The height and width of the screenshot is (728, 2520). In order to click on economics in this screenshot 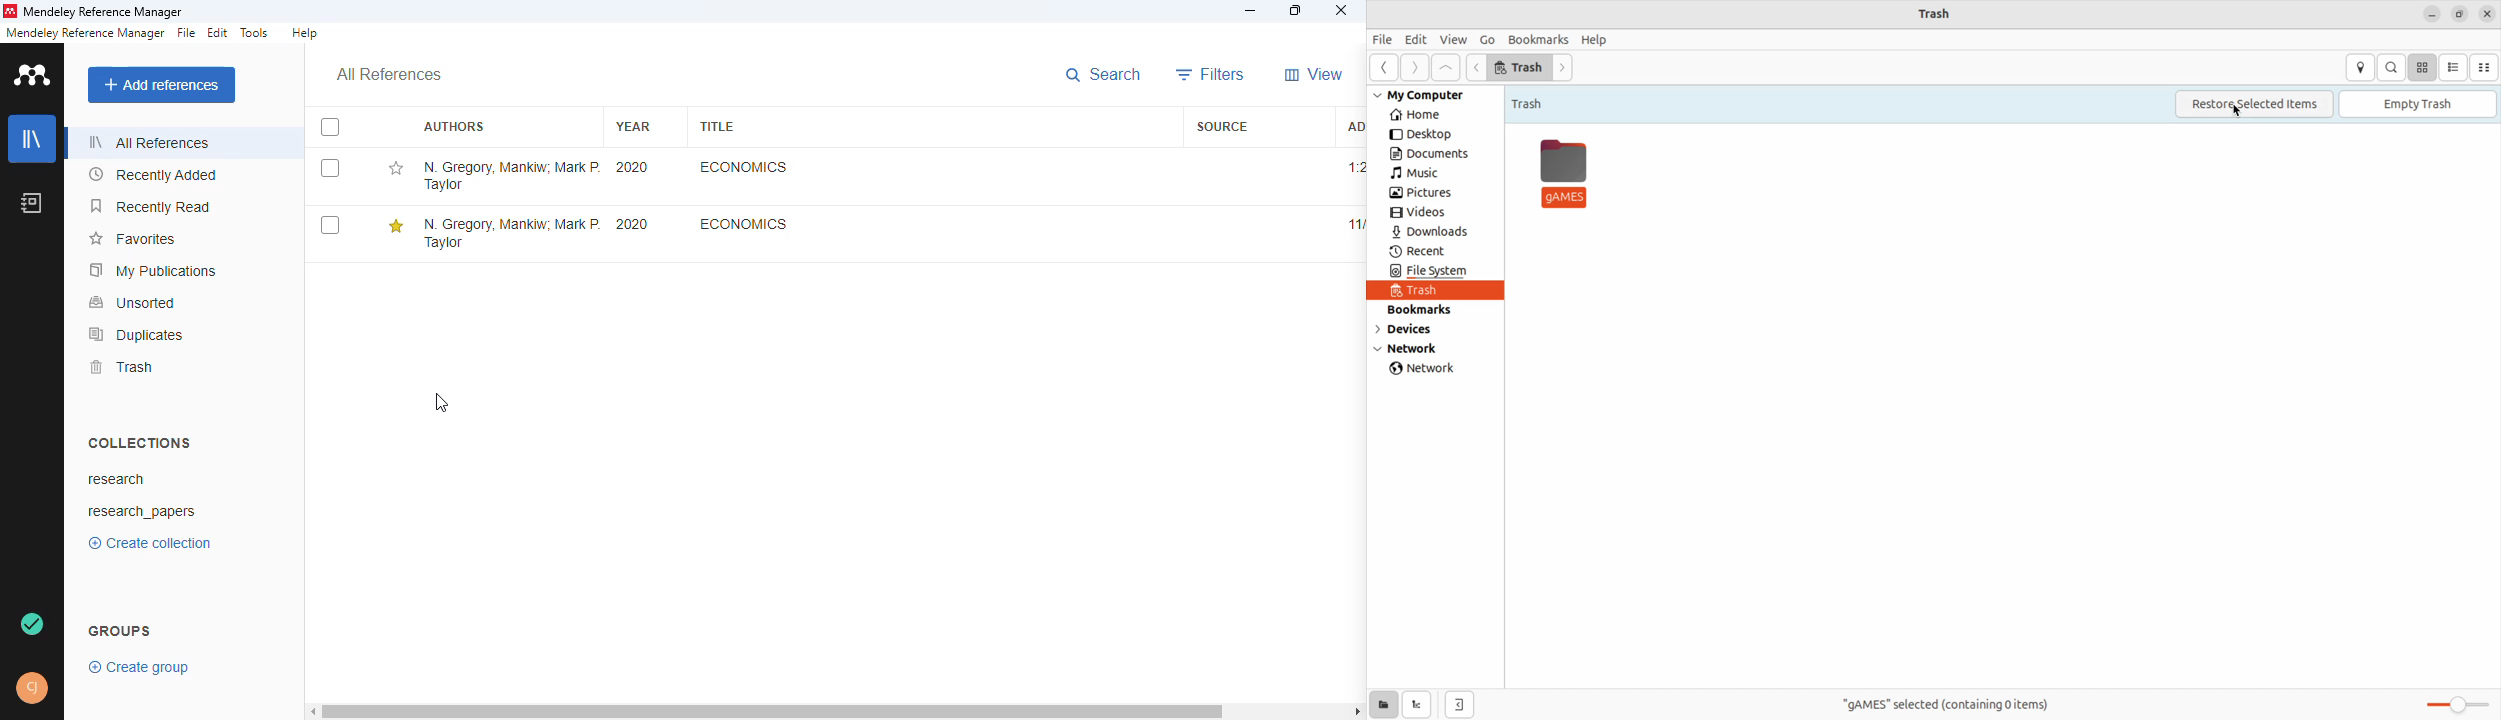, I will do `click(742, 224)`.